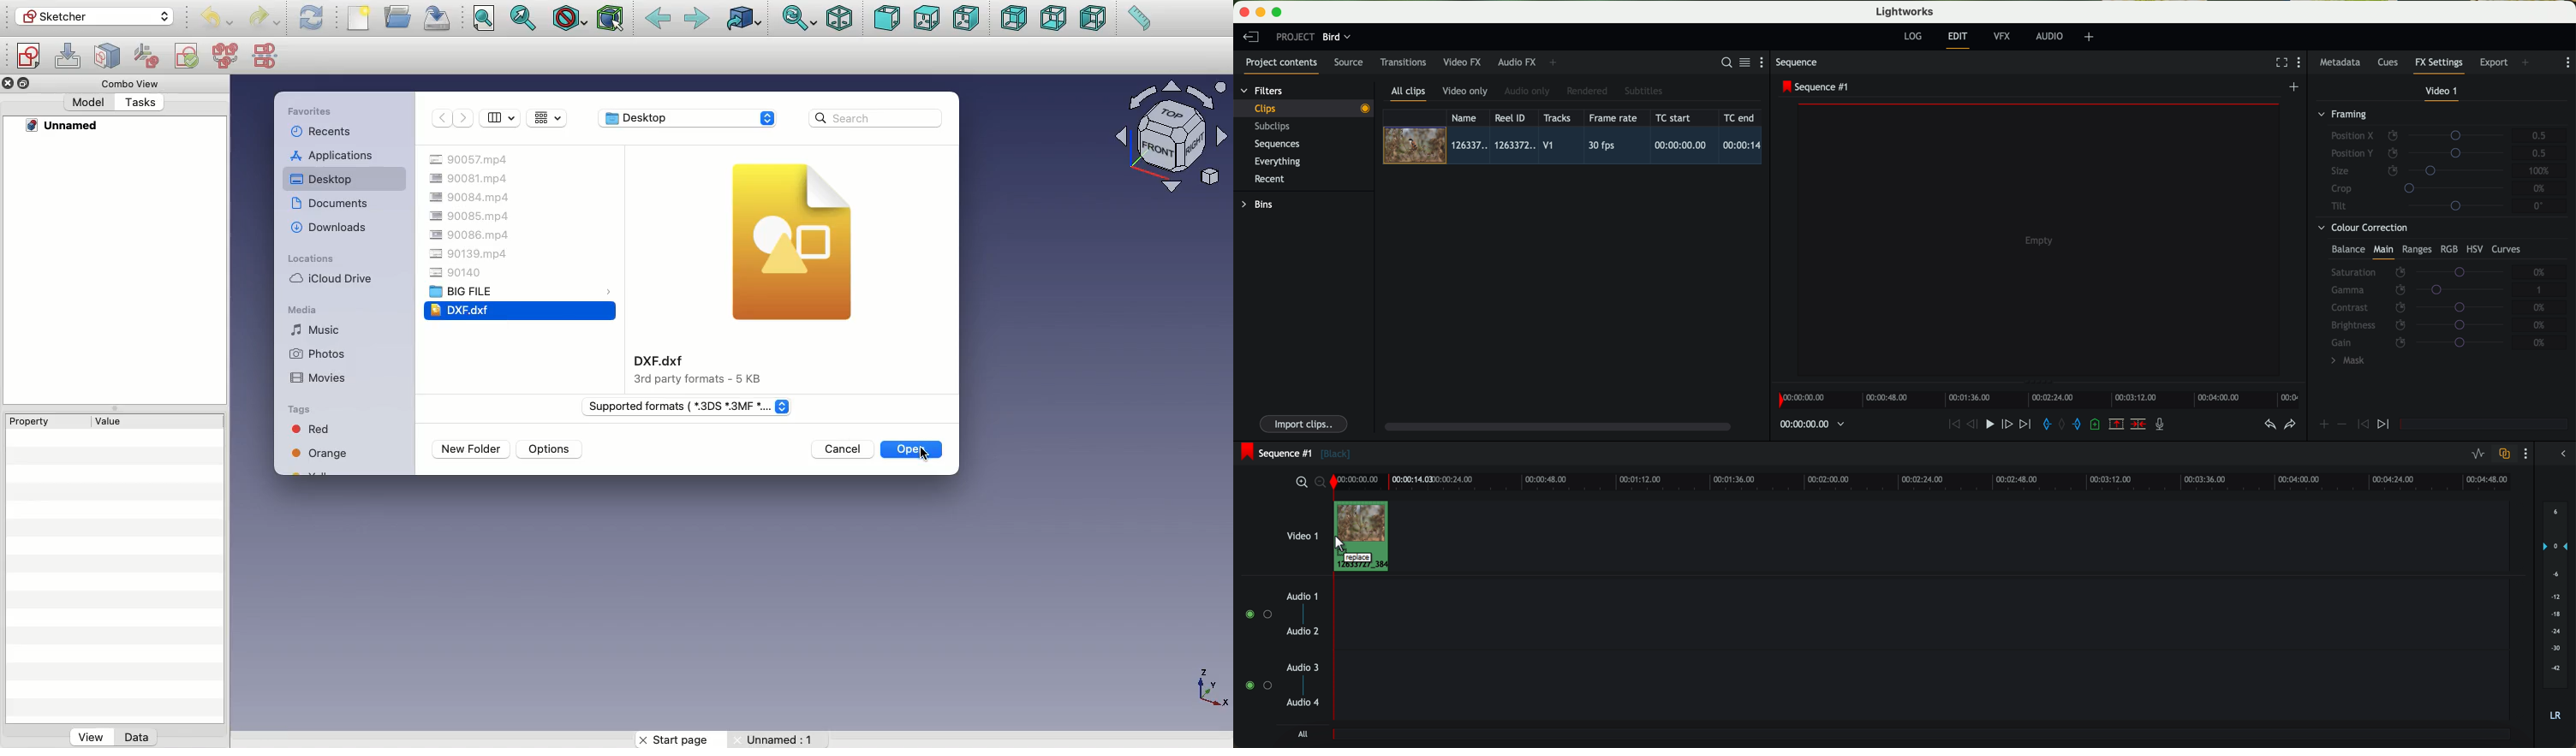 The width and height of the screenshot is (2576, 756). I want to click on show settings menu, so click(2525, 454).